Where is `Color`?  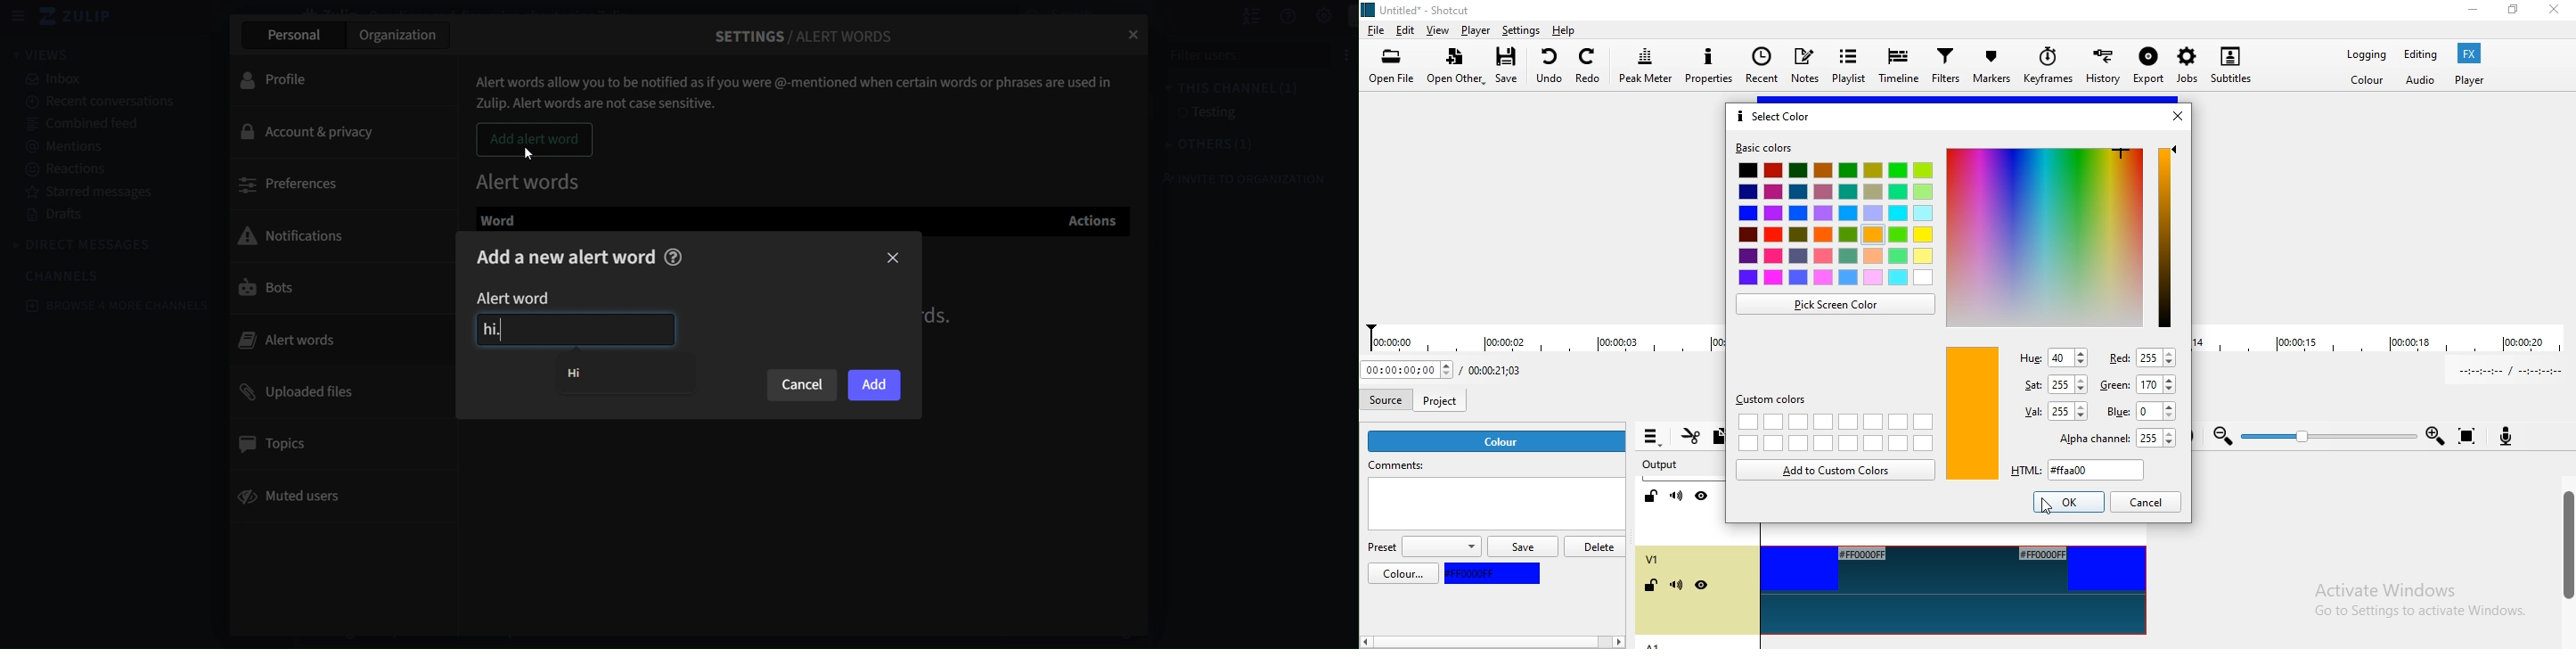
Color is located at coordinates (2367, 82).